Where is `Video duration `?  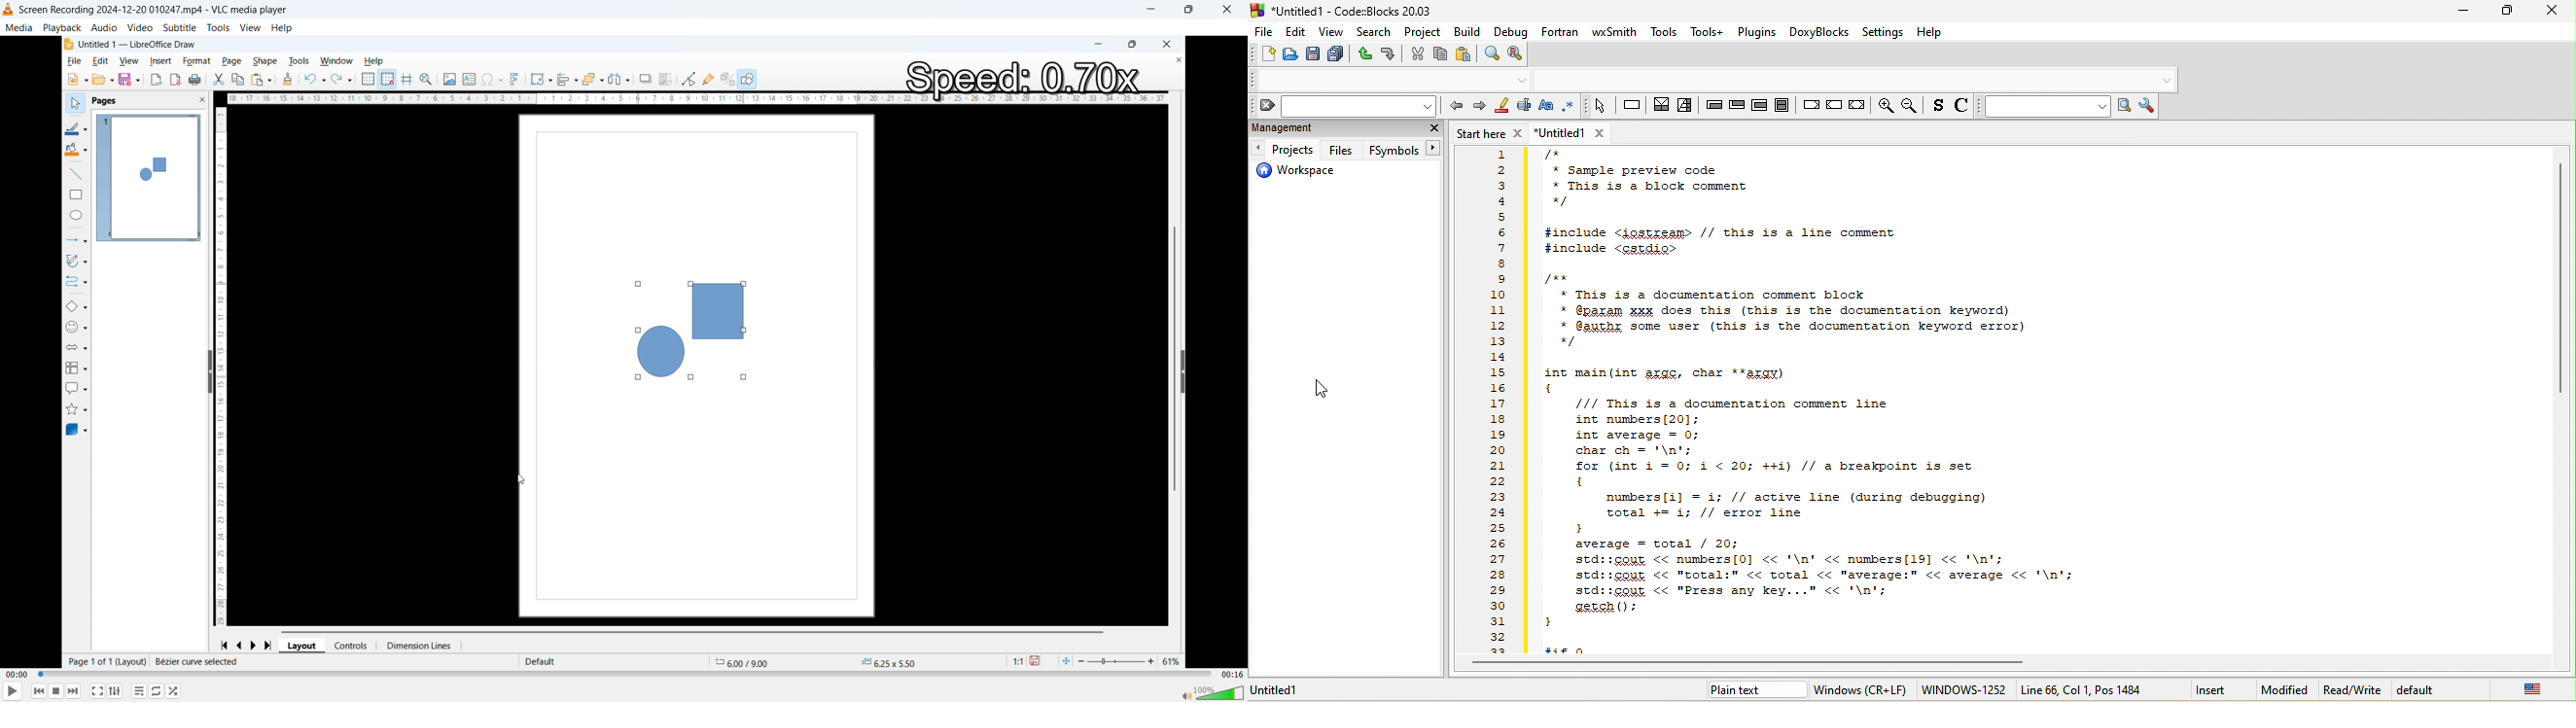 Video duration  is located at coordinates (1232, 675).